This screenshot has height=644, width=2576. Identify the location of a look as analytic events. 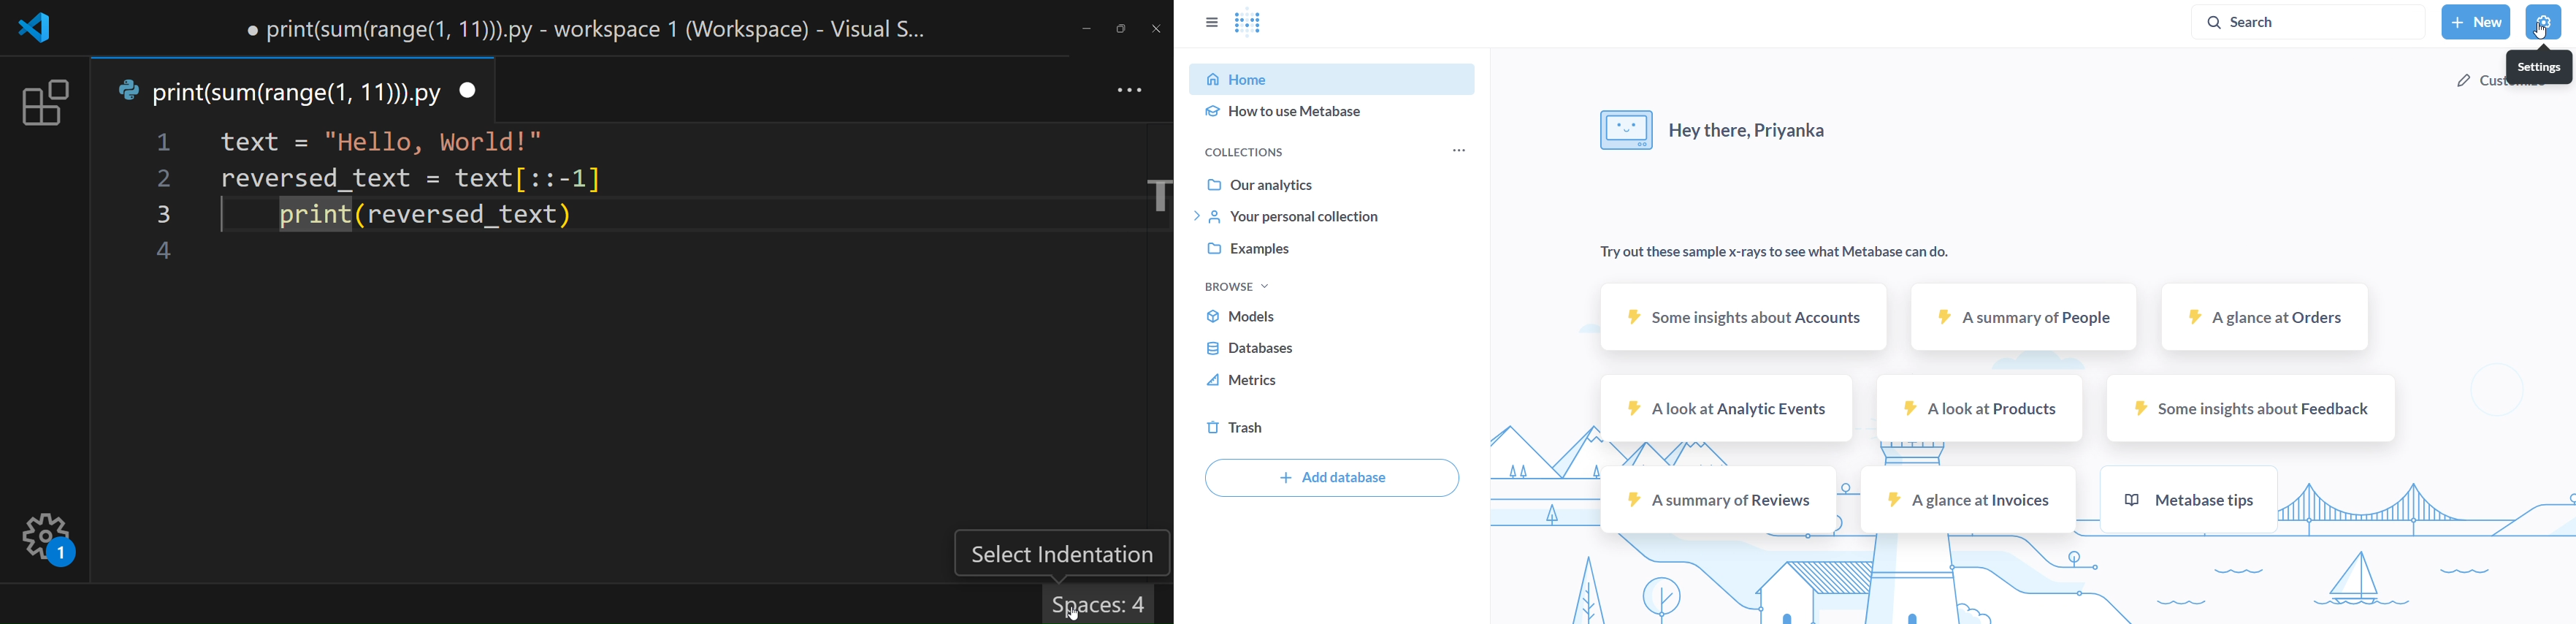
(1724, 409).